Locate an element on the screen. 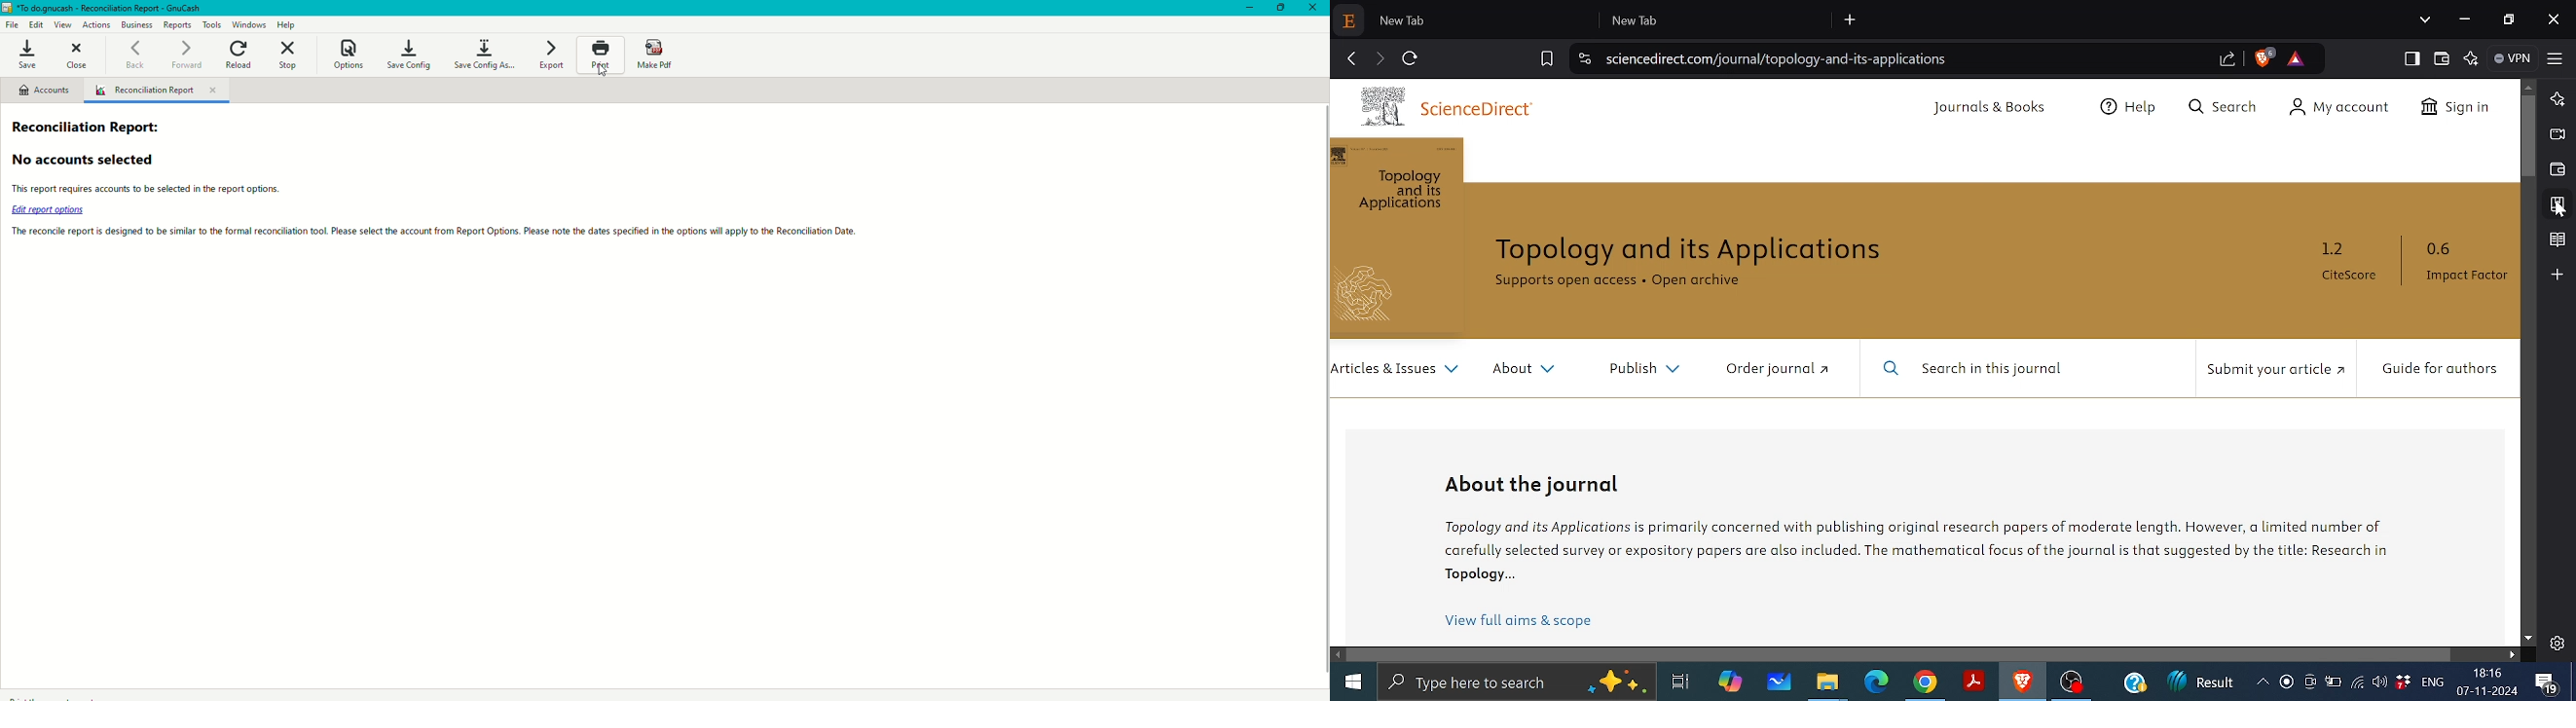  Business is located at coordinates (137, 24).